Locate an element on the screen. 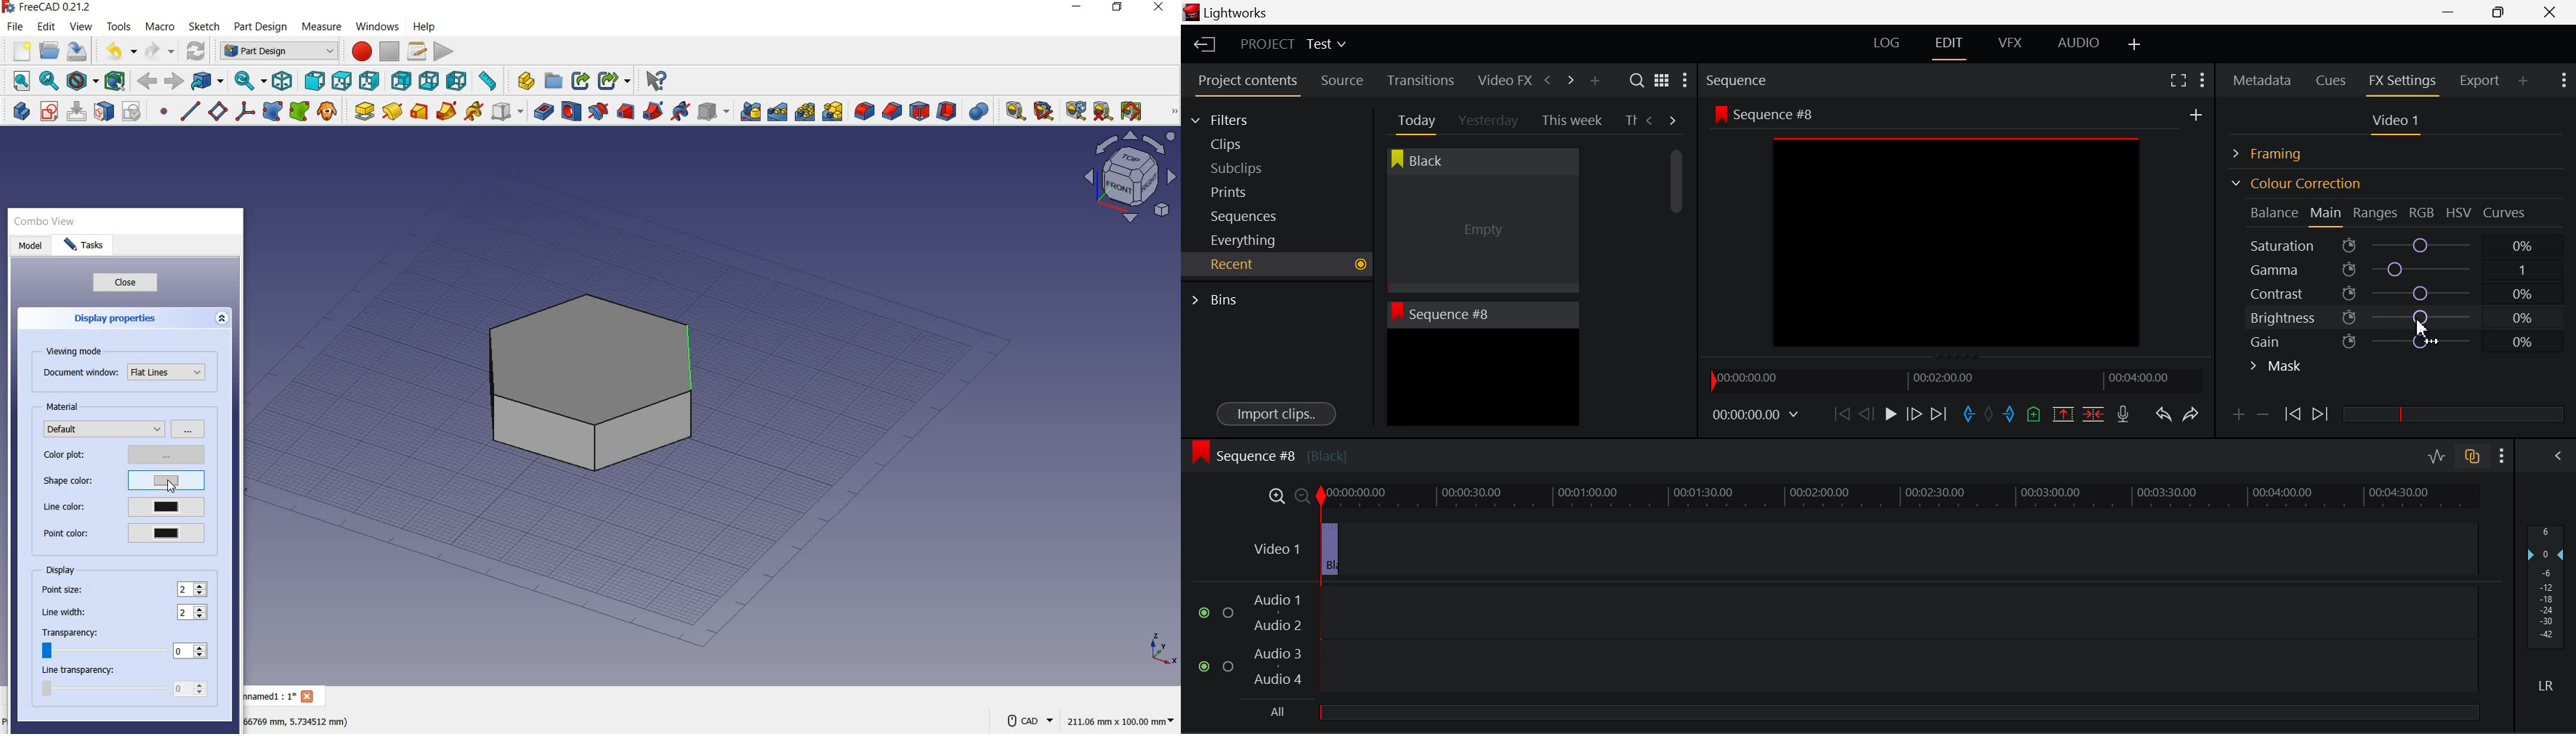 Image resolution: width=2576 pixels, height=756 pixels. line width: 2 is located at coordinates (192, 612).